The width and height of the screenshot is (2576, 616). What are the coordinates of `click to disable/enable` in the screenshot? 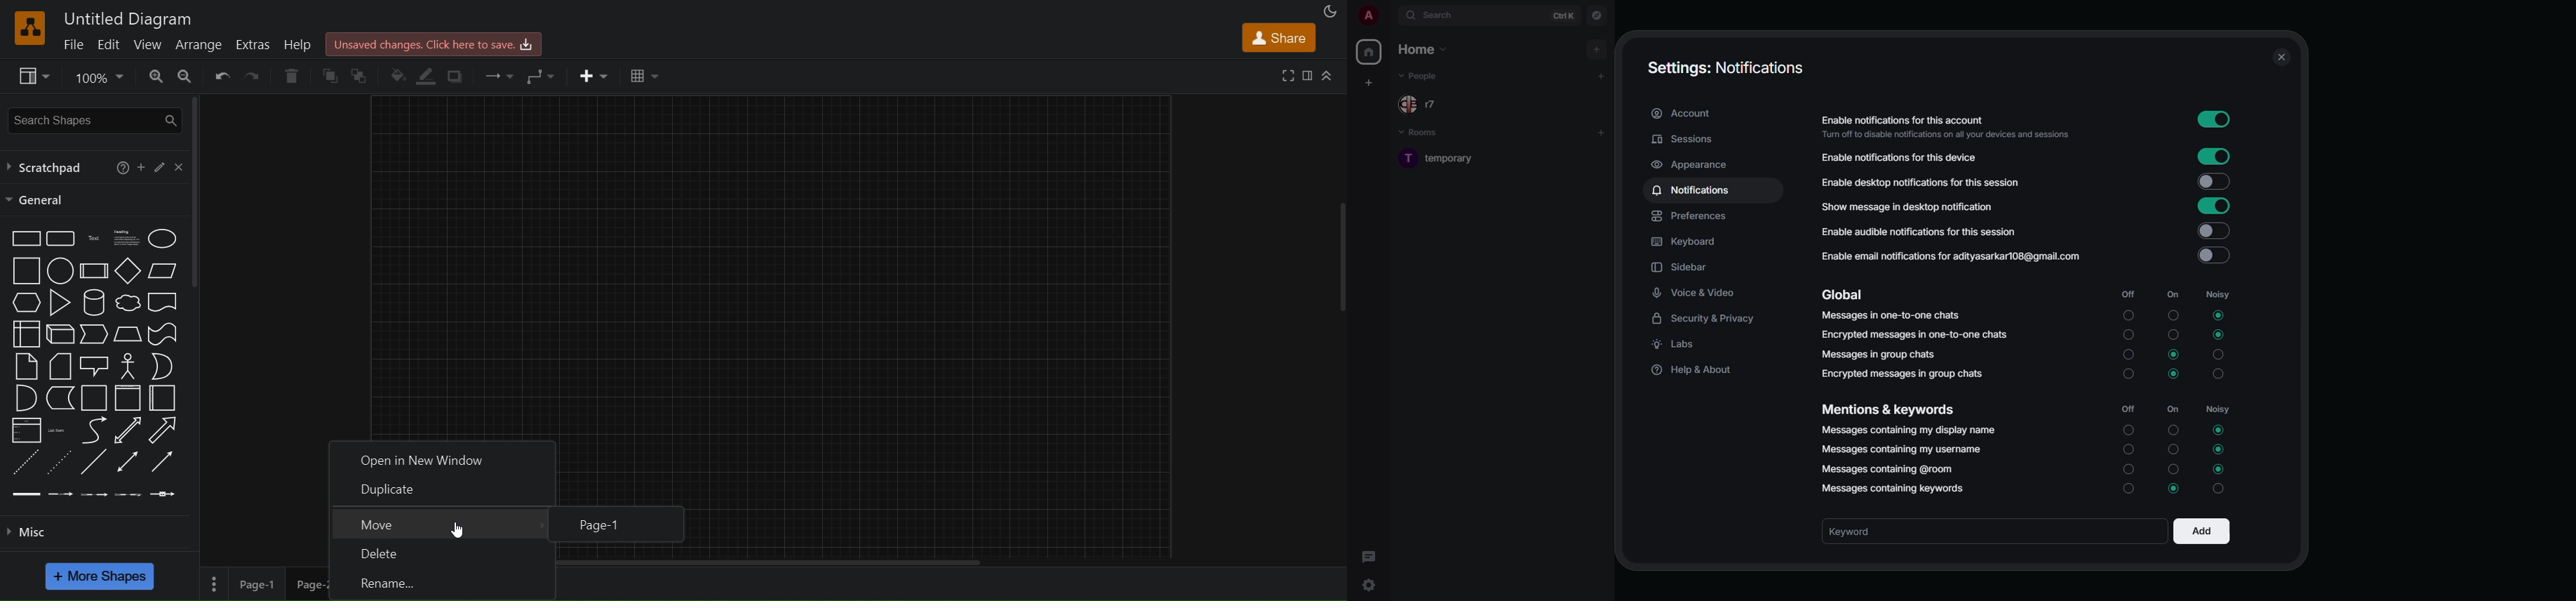 It's located at (2212, 181).